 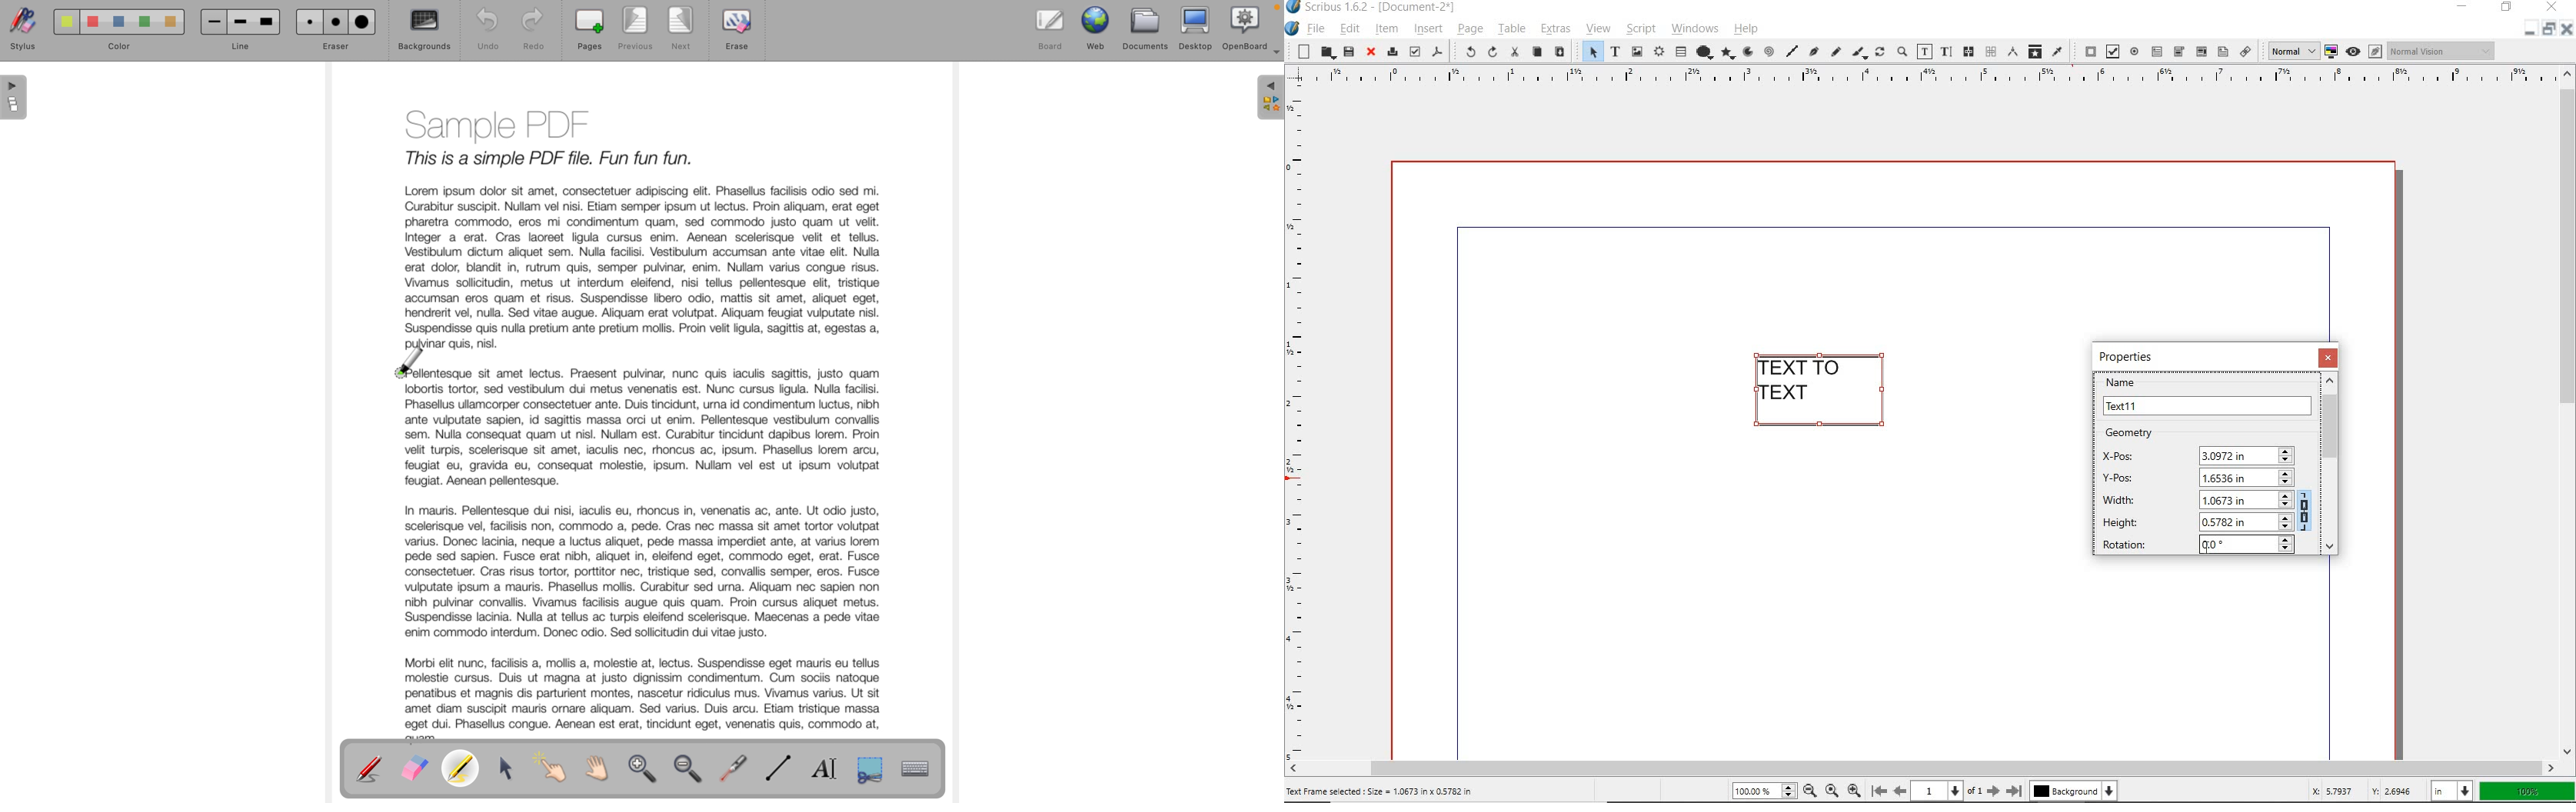 What do you see at coordinates (1437, 53) in the screenshot?
I see `save as pdf` at bounding box center [1437, 53].